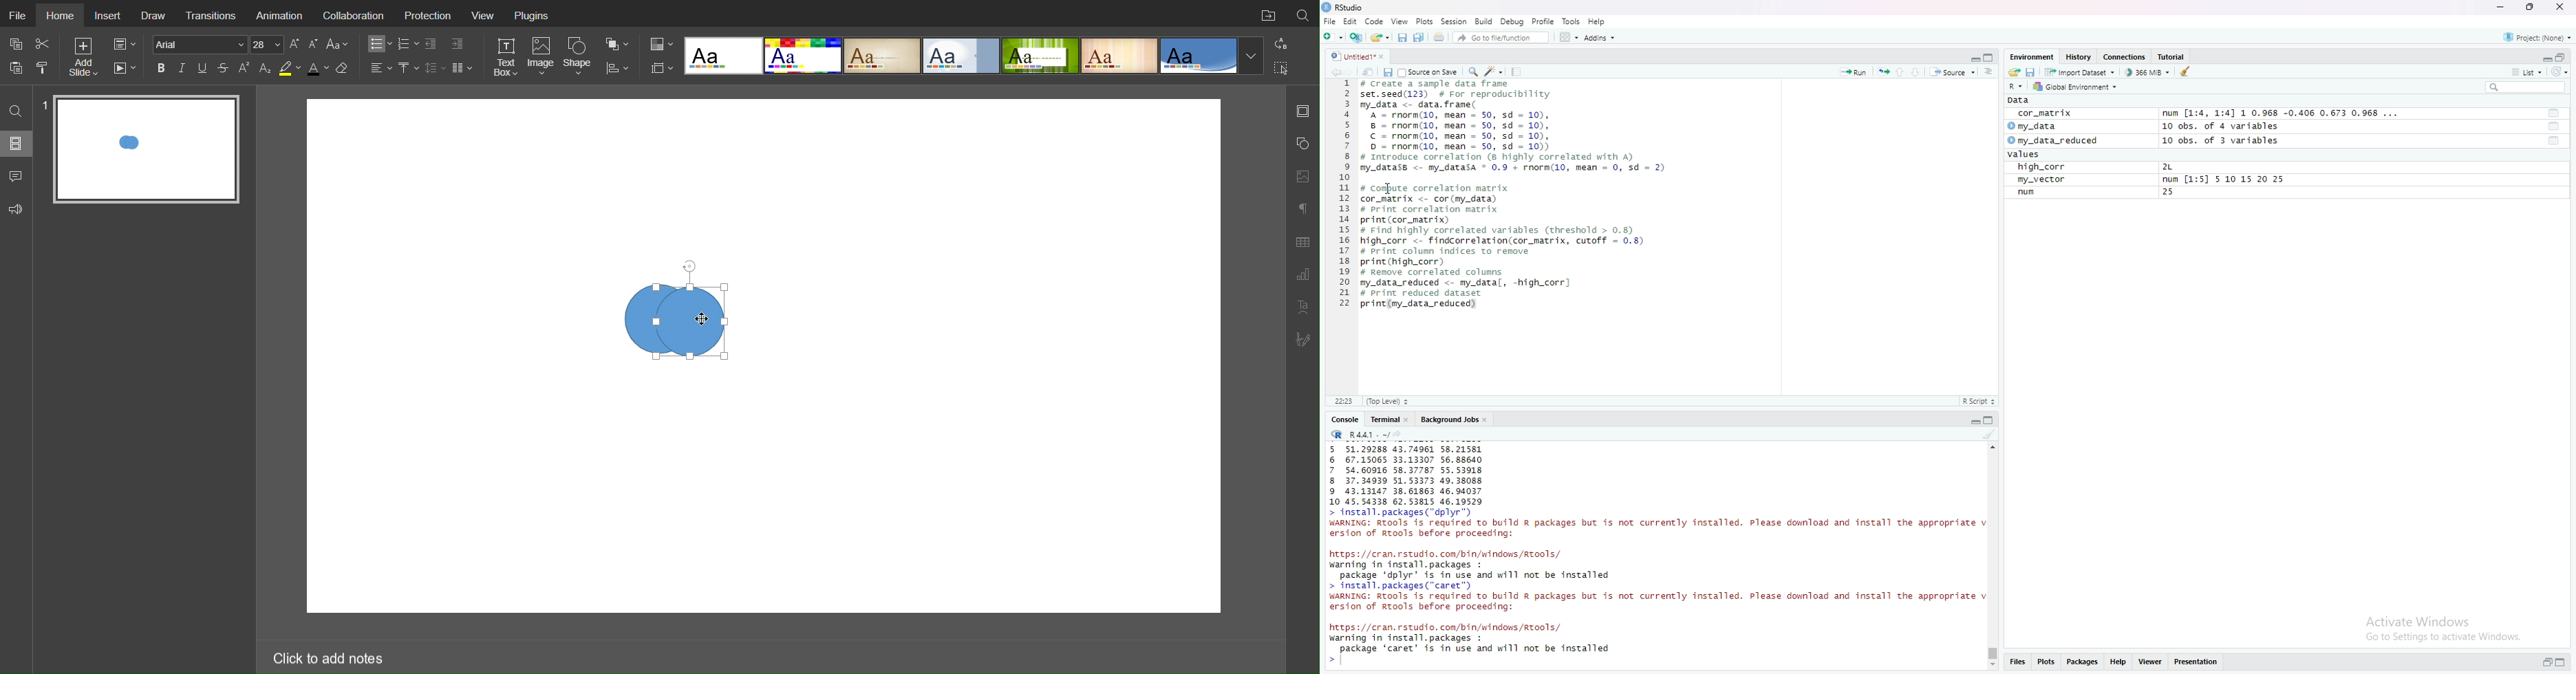 The image size is (2576, 700). What do you see at coordinates (1398, 435) in the screenshot?
I see `share` at bounding box center [1398, 435].